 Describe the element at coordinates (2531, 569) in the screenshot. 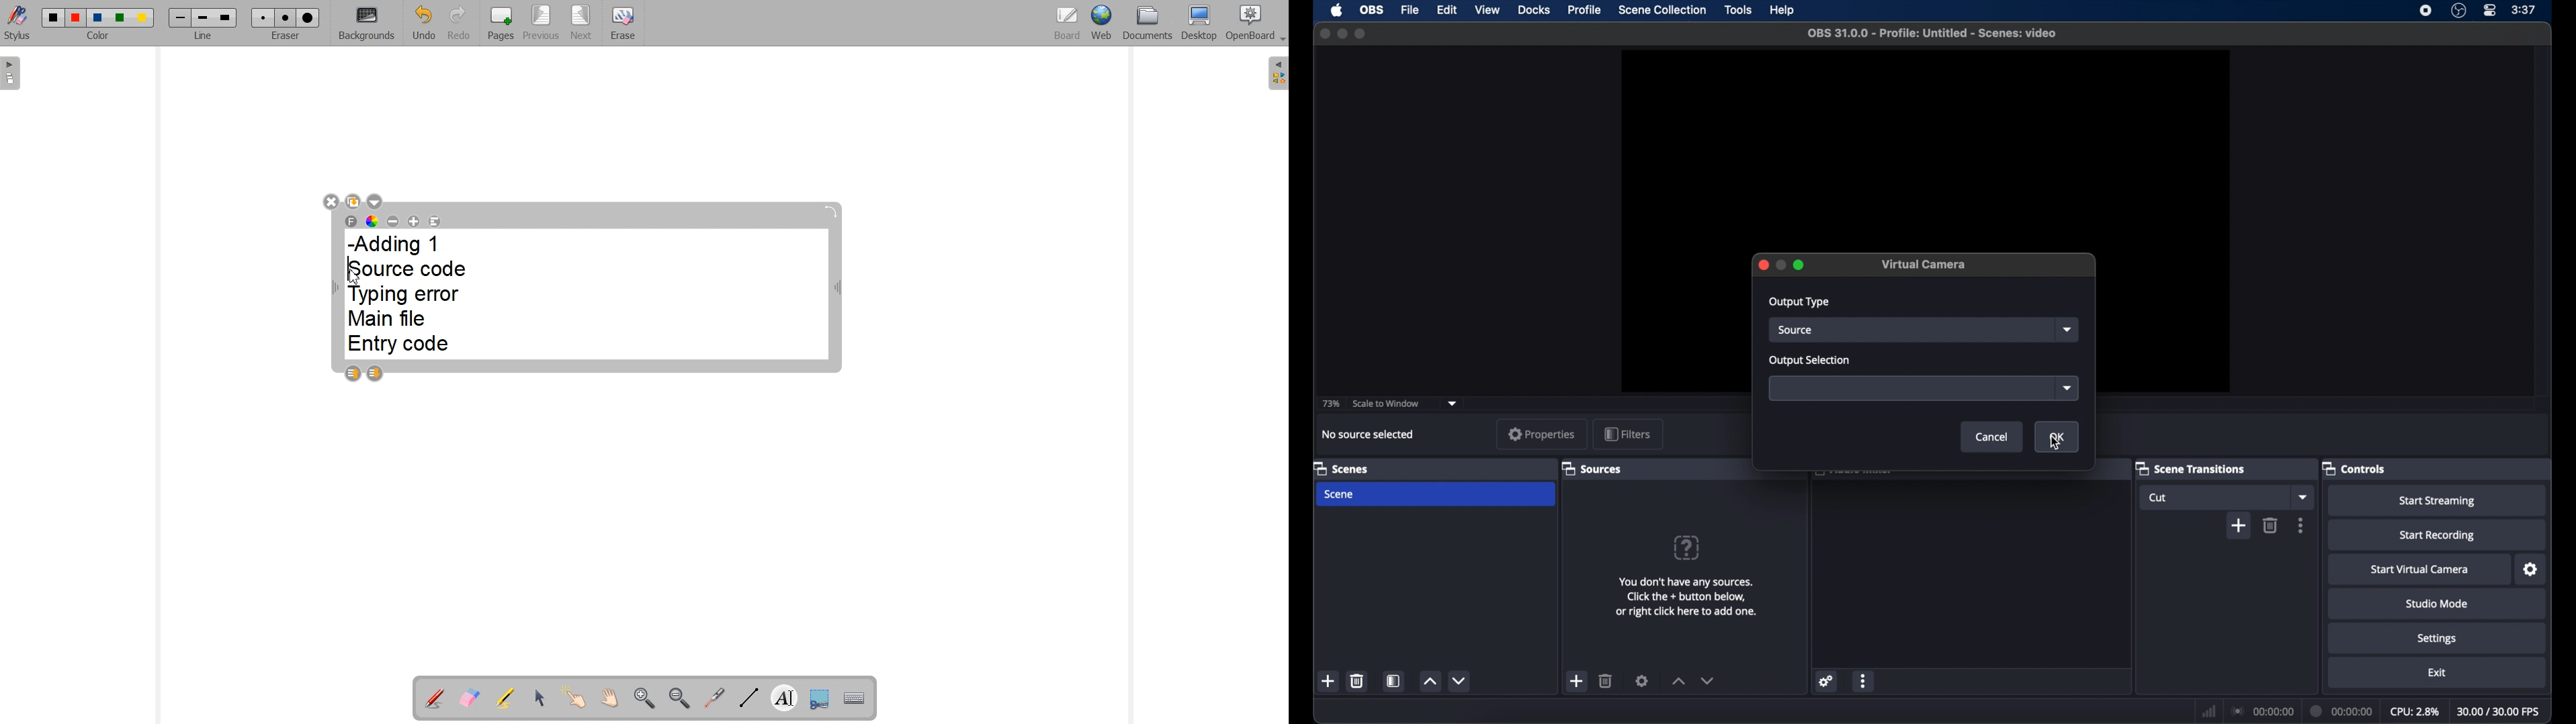

I see `settings` at that location.